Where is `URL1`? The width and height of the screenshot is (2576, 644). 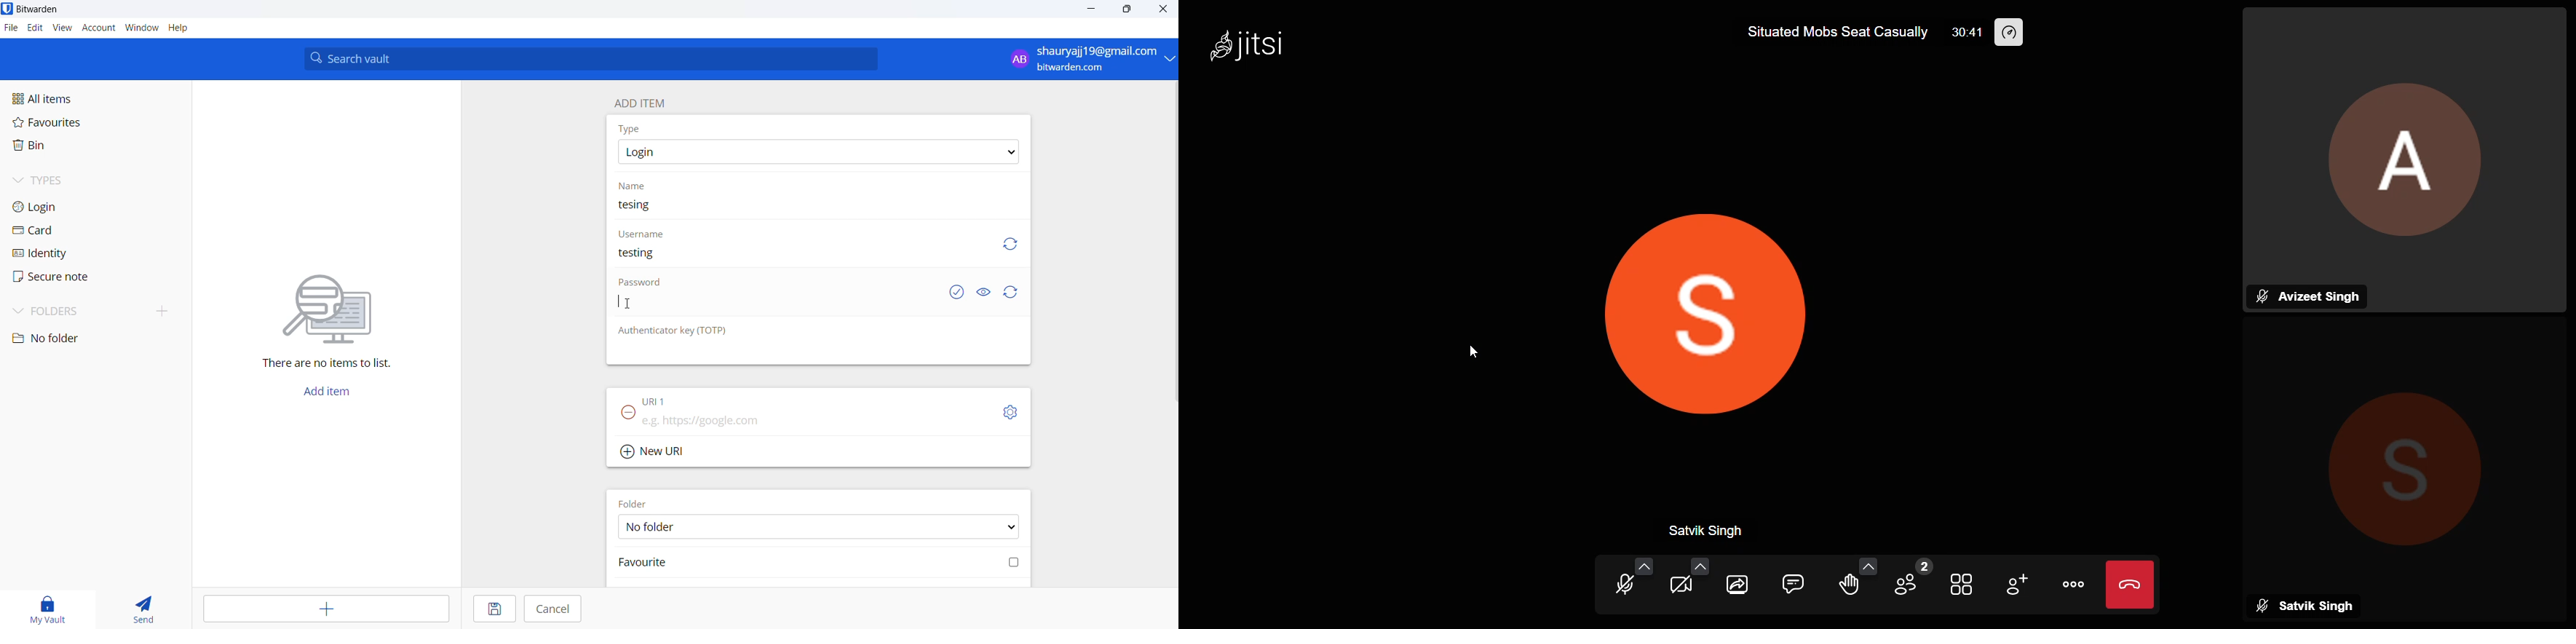
URL1 is located at coordinates (665, 398).